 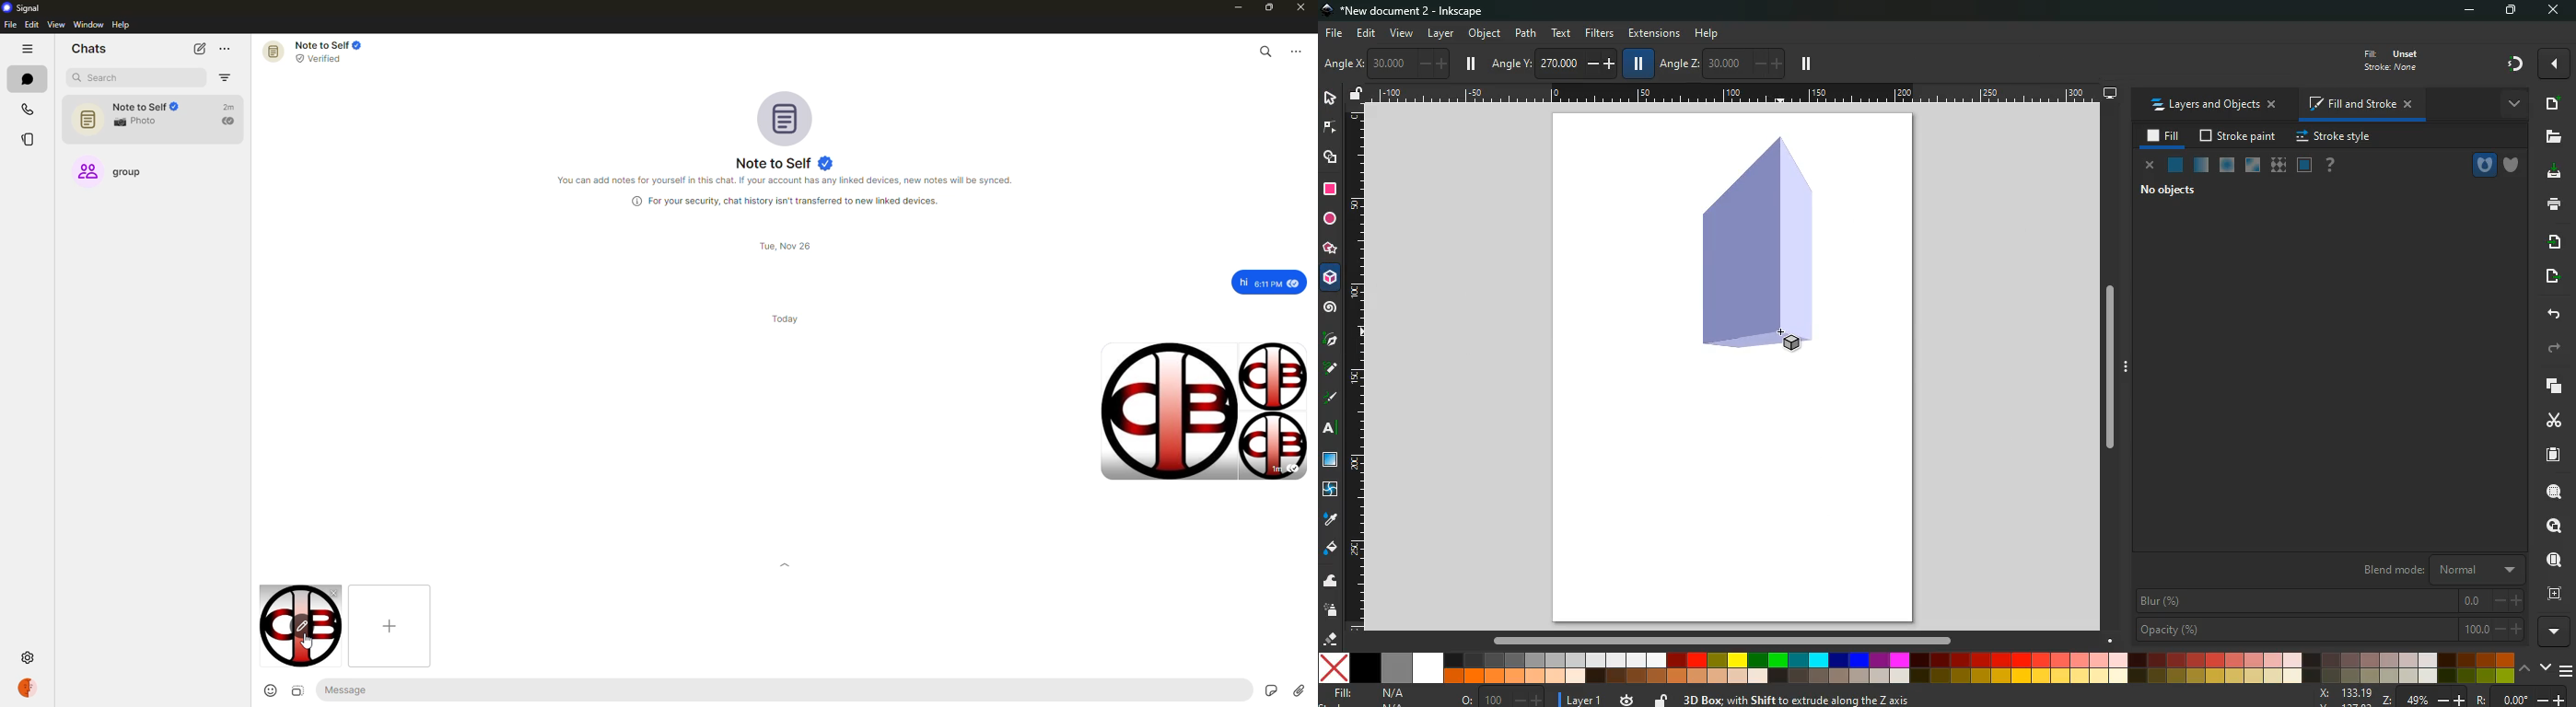 What do you see at coordinates (2328, 628) in the screenshot?
I see `opacity` at bounding box center [2328, 628].